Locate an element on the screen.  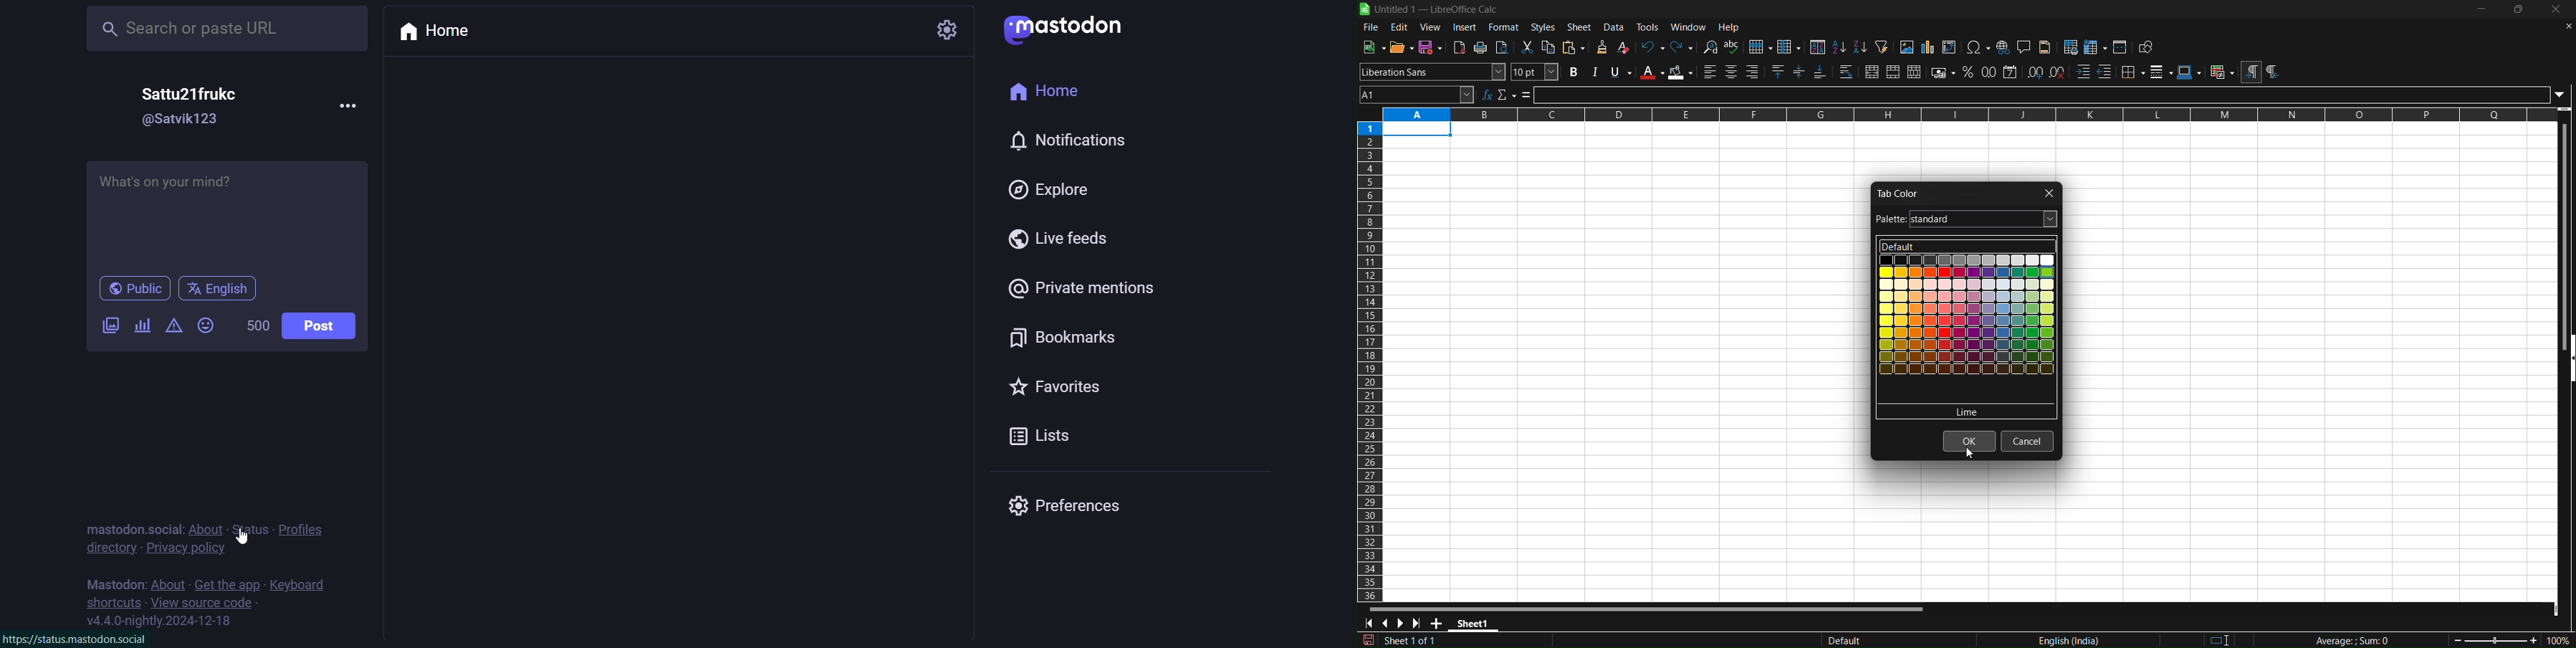
align right is located at coordinates (1755, 72).